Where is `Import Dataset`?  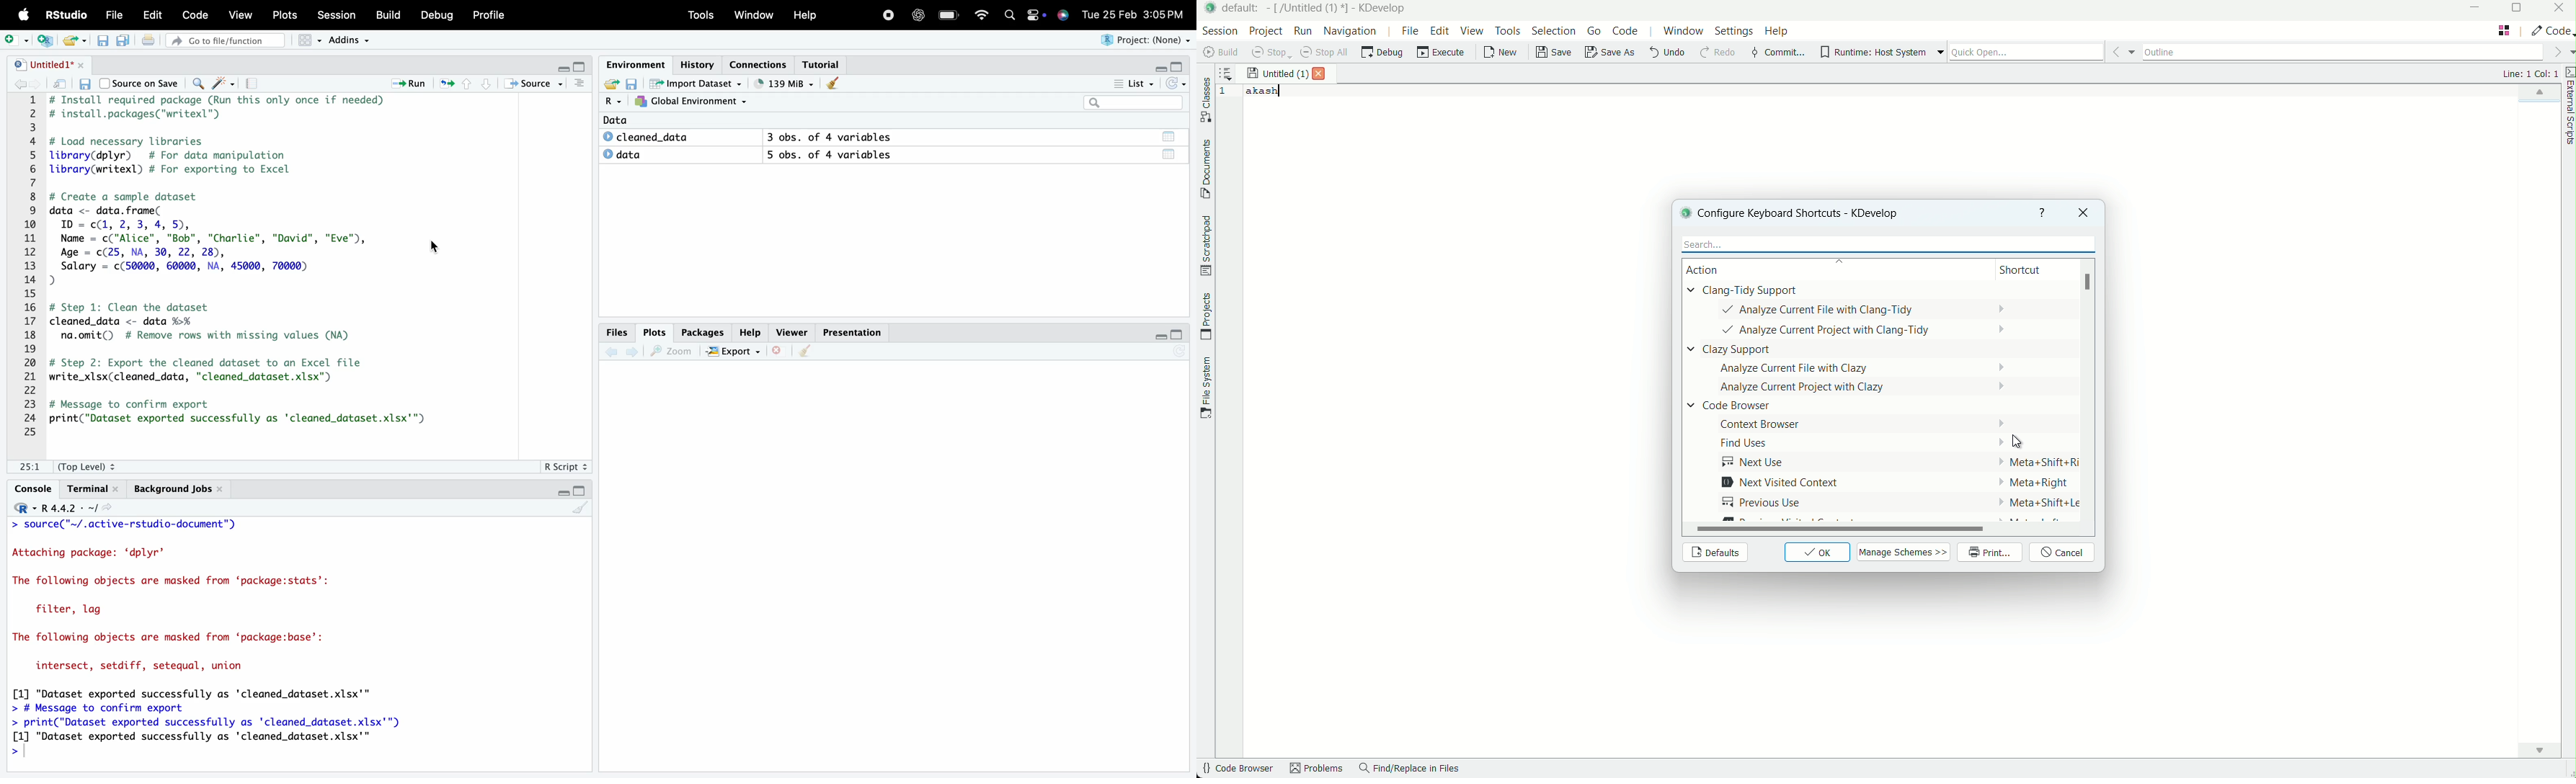
Import Dataset is located at coordinates (697, 84).